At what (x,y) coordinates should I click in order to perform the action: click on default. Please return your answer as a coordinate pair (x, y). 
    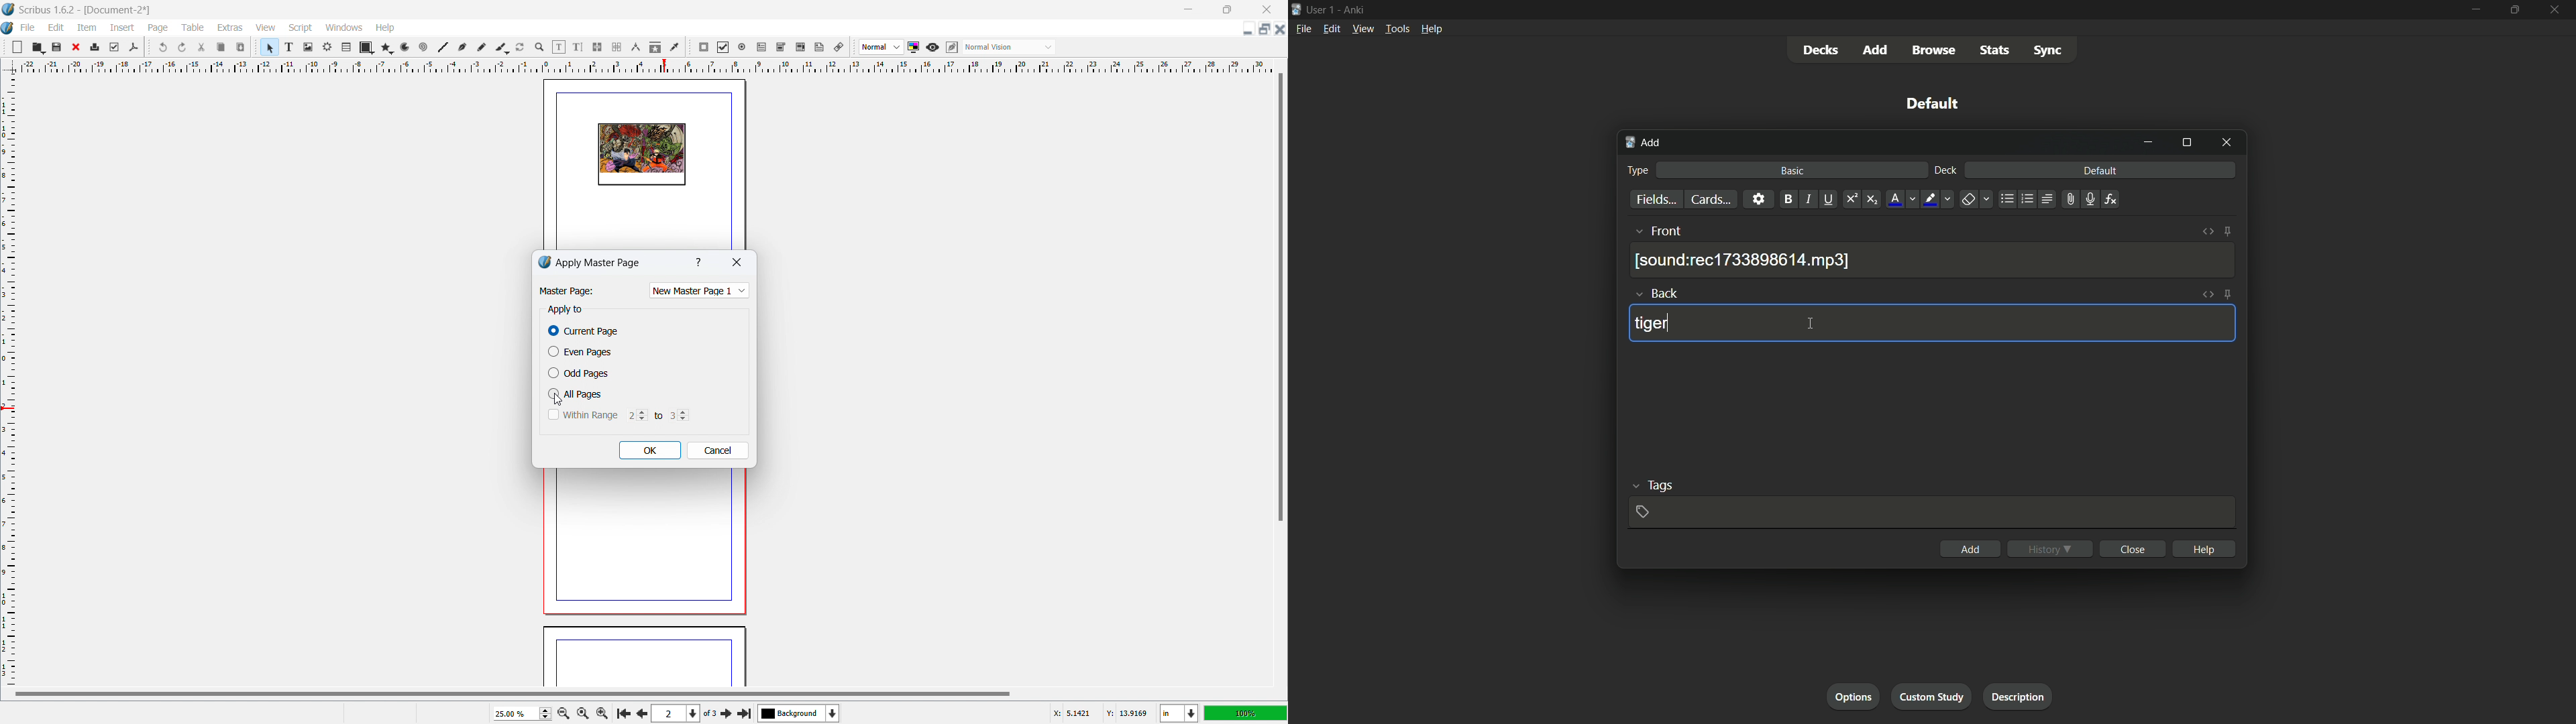
    Looking at the image, I should click on (2100, 171).